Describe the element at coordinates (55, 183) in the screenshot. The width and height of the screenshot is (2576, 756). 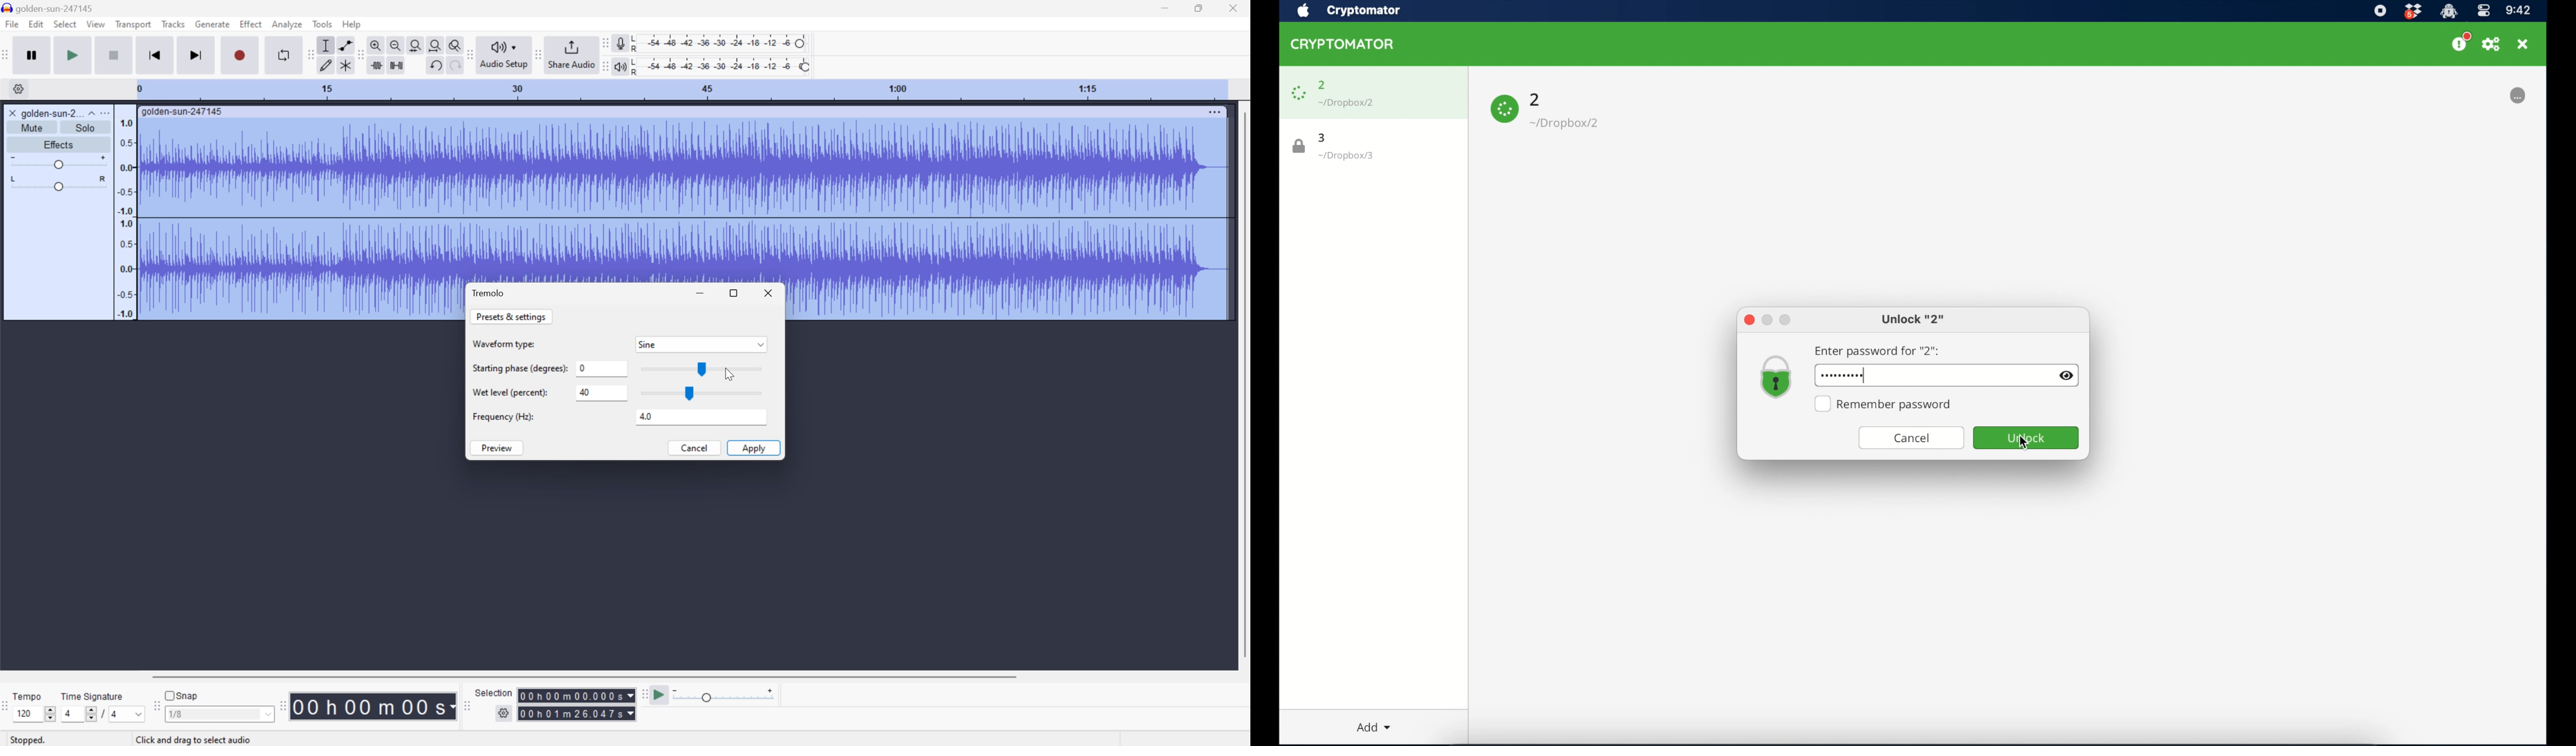
I see `Slider` at that location.